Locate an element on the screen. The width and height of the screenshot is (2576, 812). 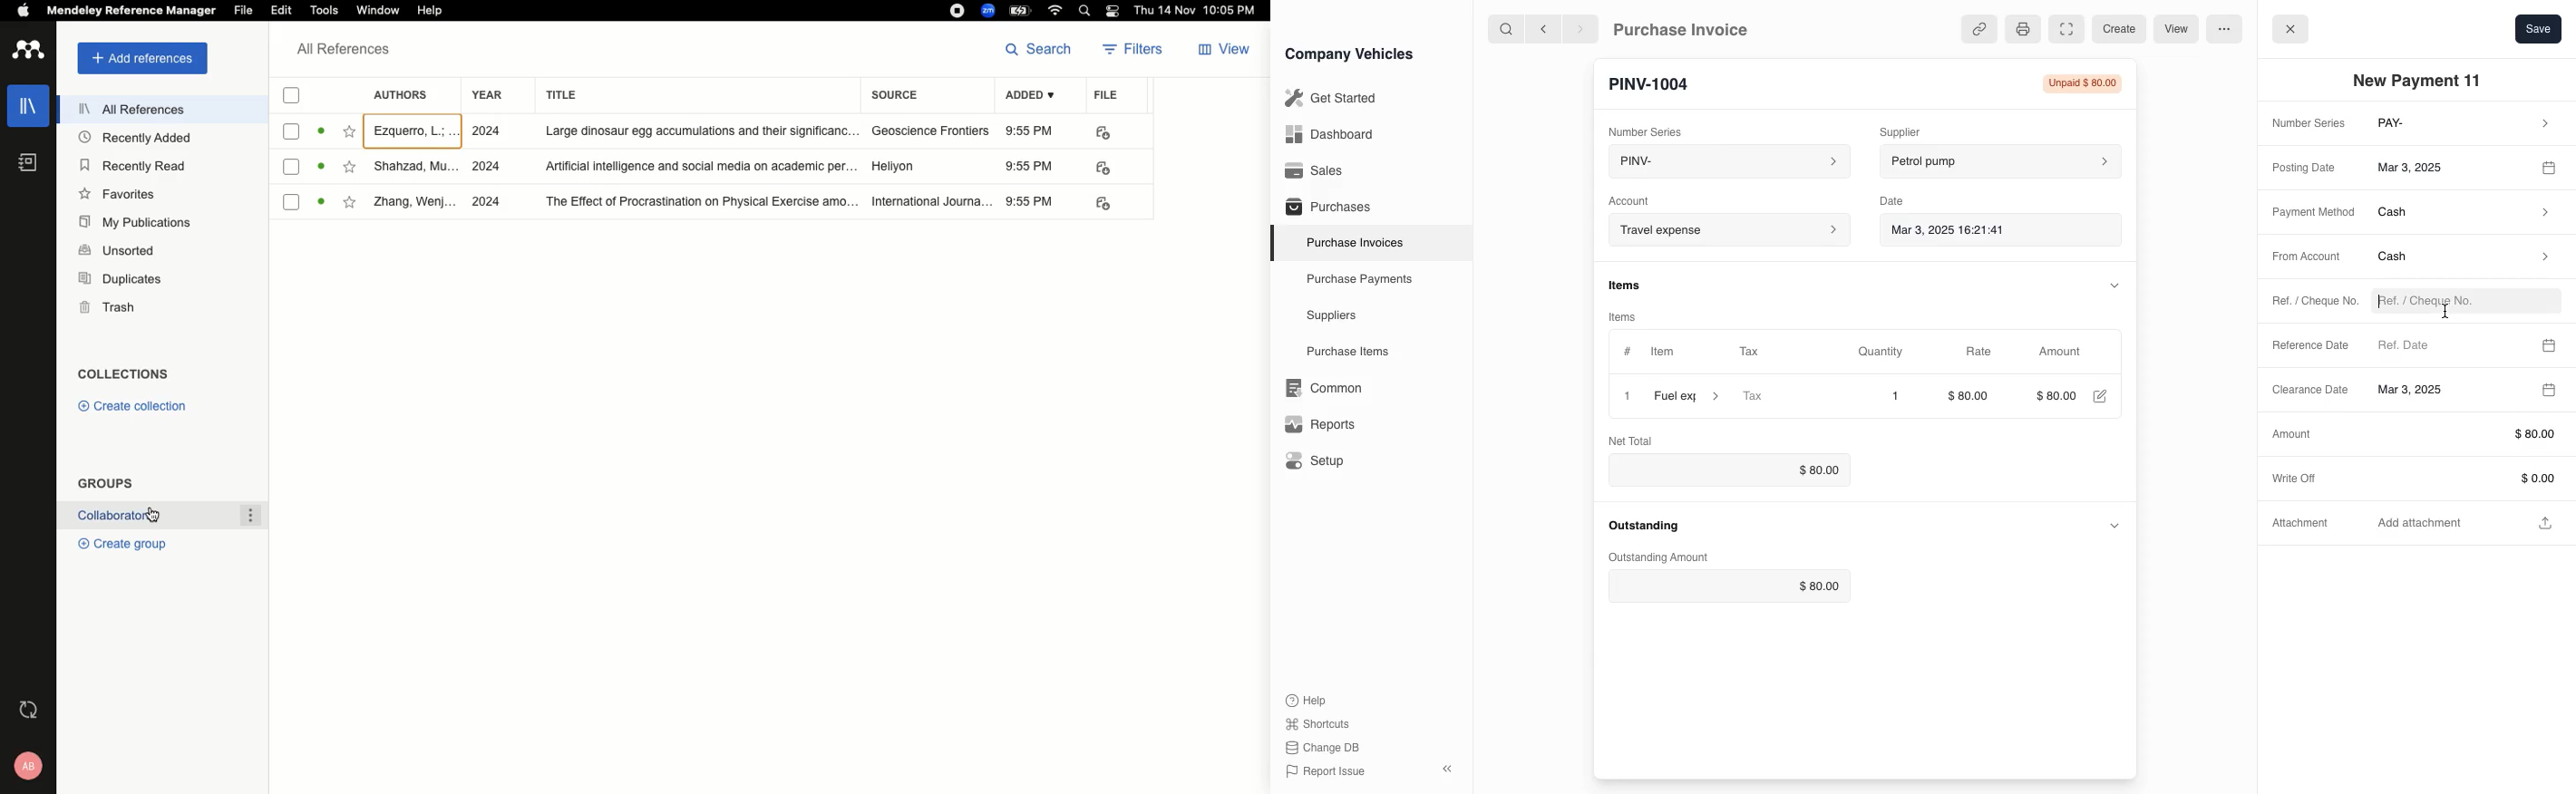
Rate is located at coordinates (1977, 352).